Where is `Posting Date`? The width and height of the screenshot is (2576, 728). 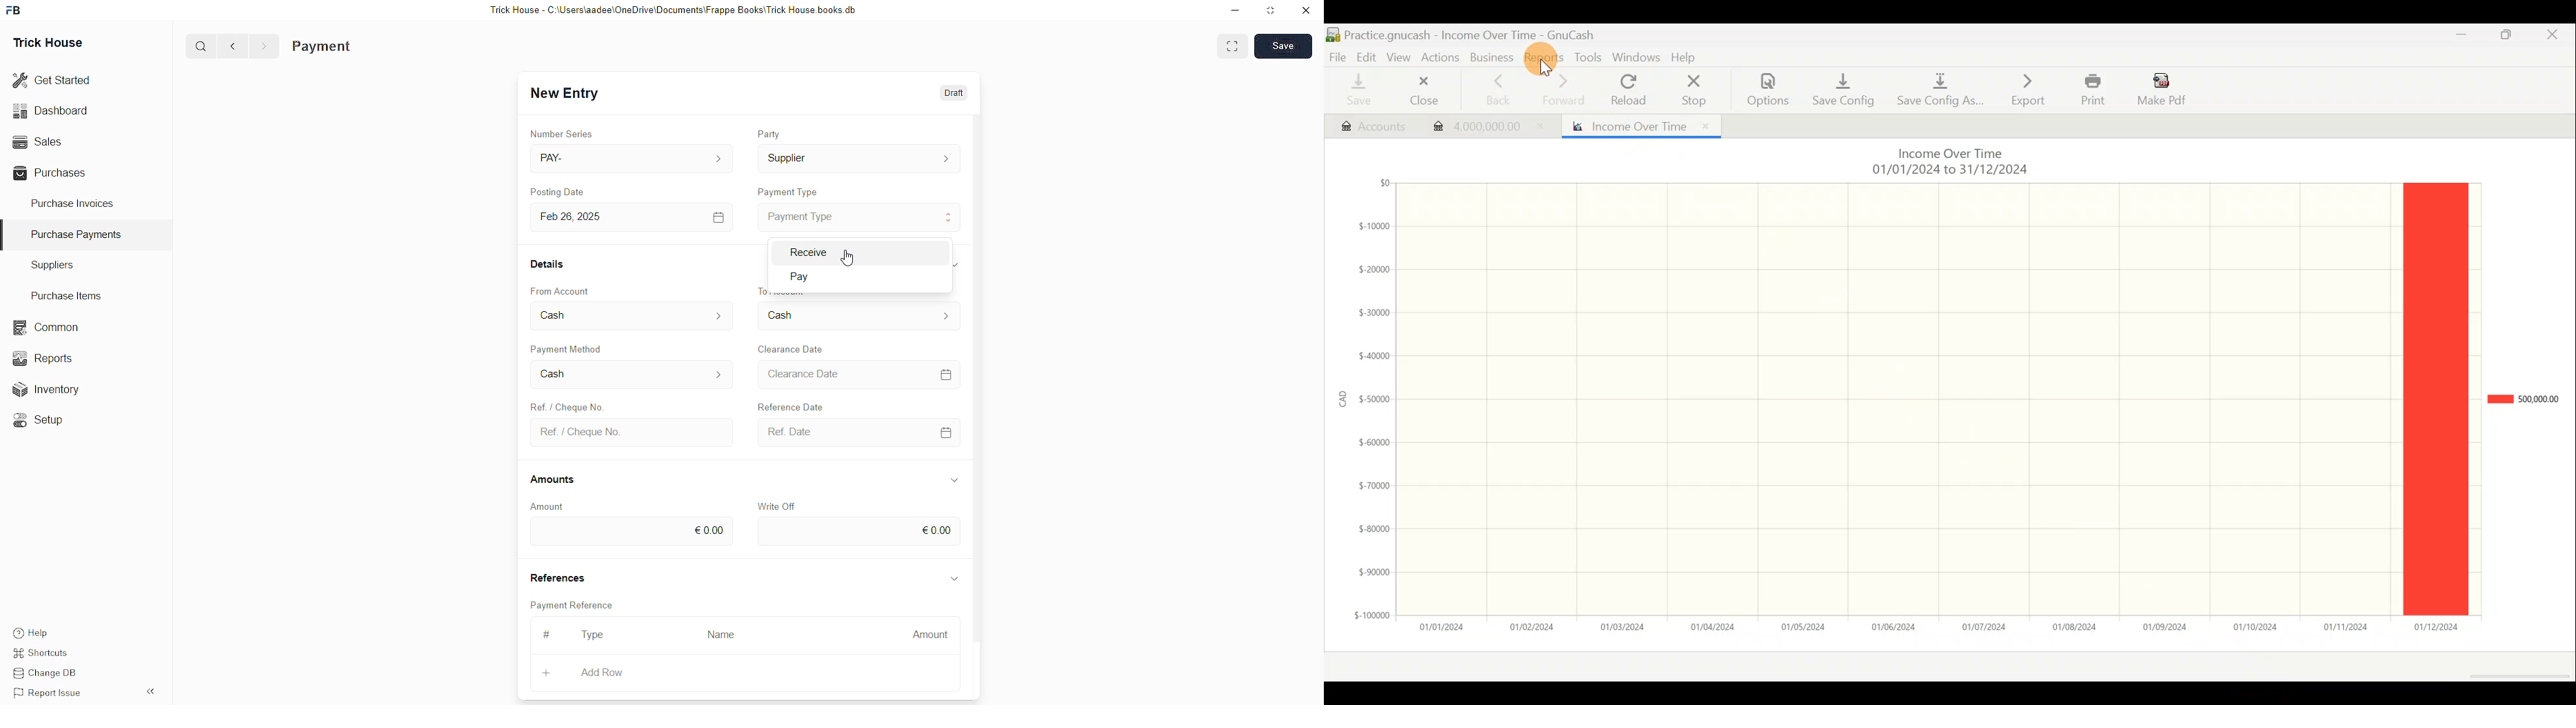
Posting Date is located at coordinates (567, 190).